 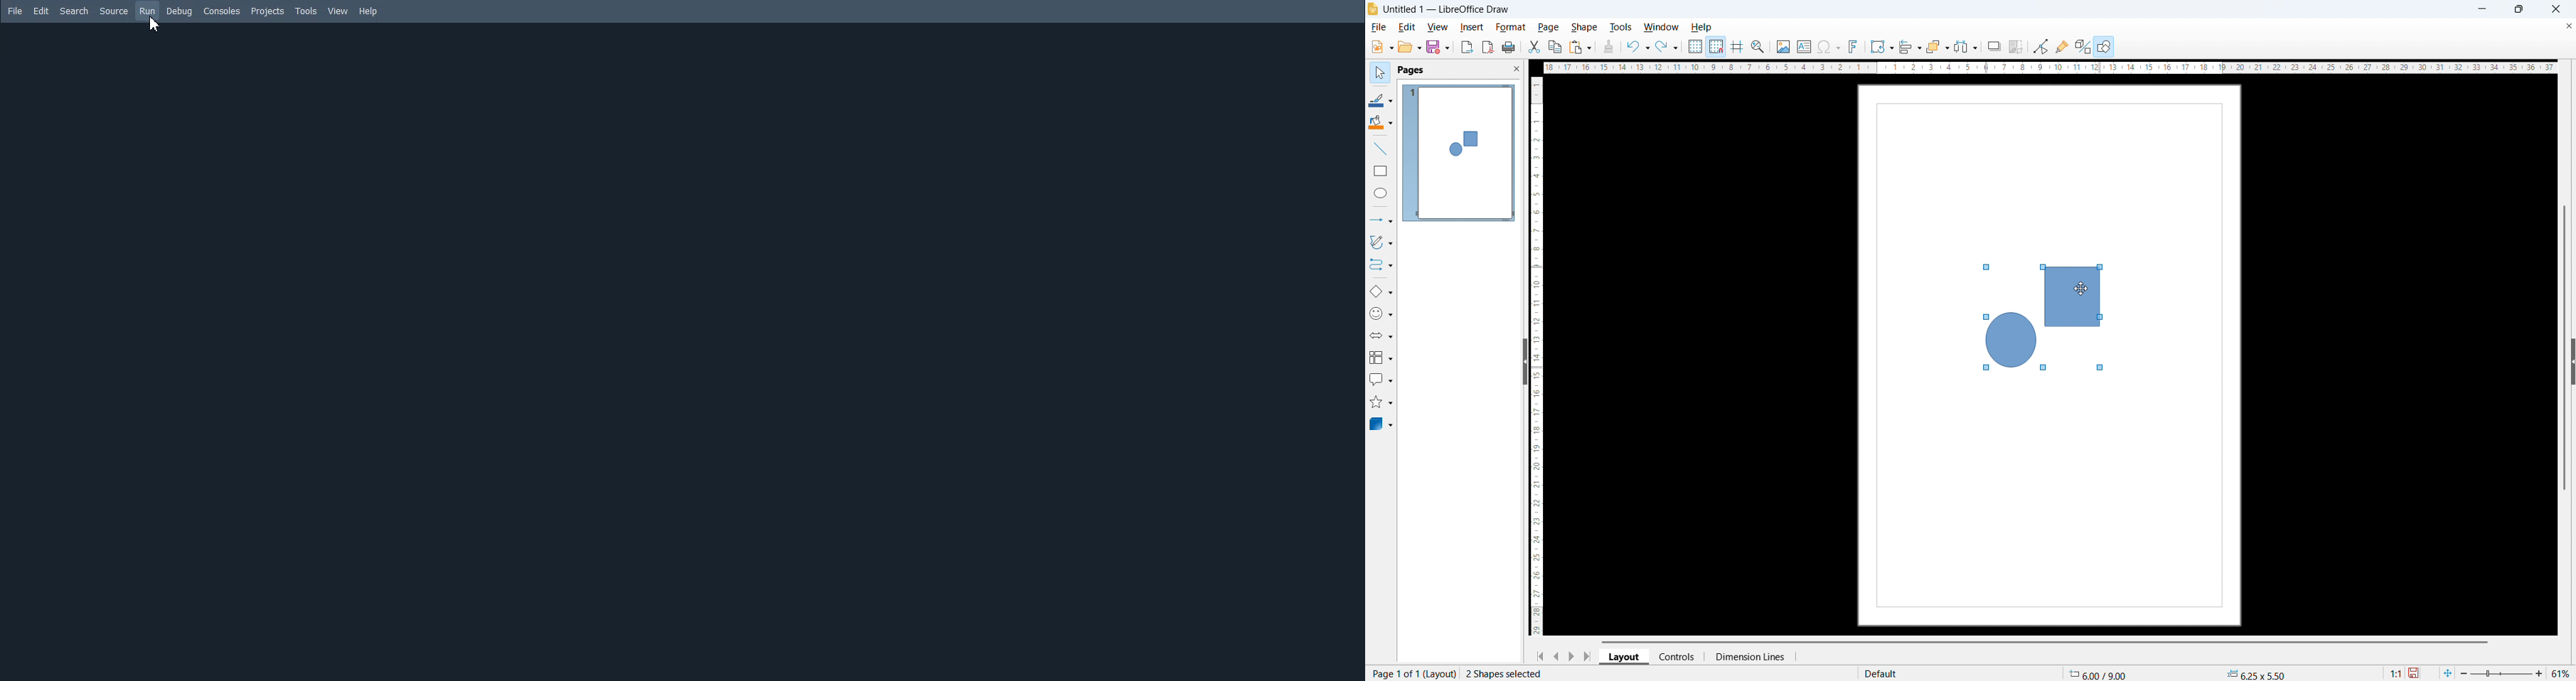 What do you see at coordinates (1511, 28) in the screenshot?
I see `format` at bounding box center [1511, 28].